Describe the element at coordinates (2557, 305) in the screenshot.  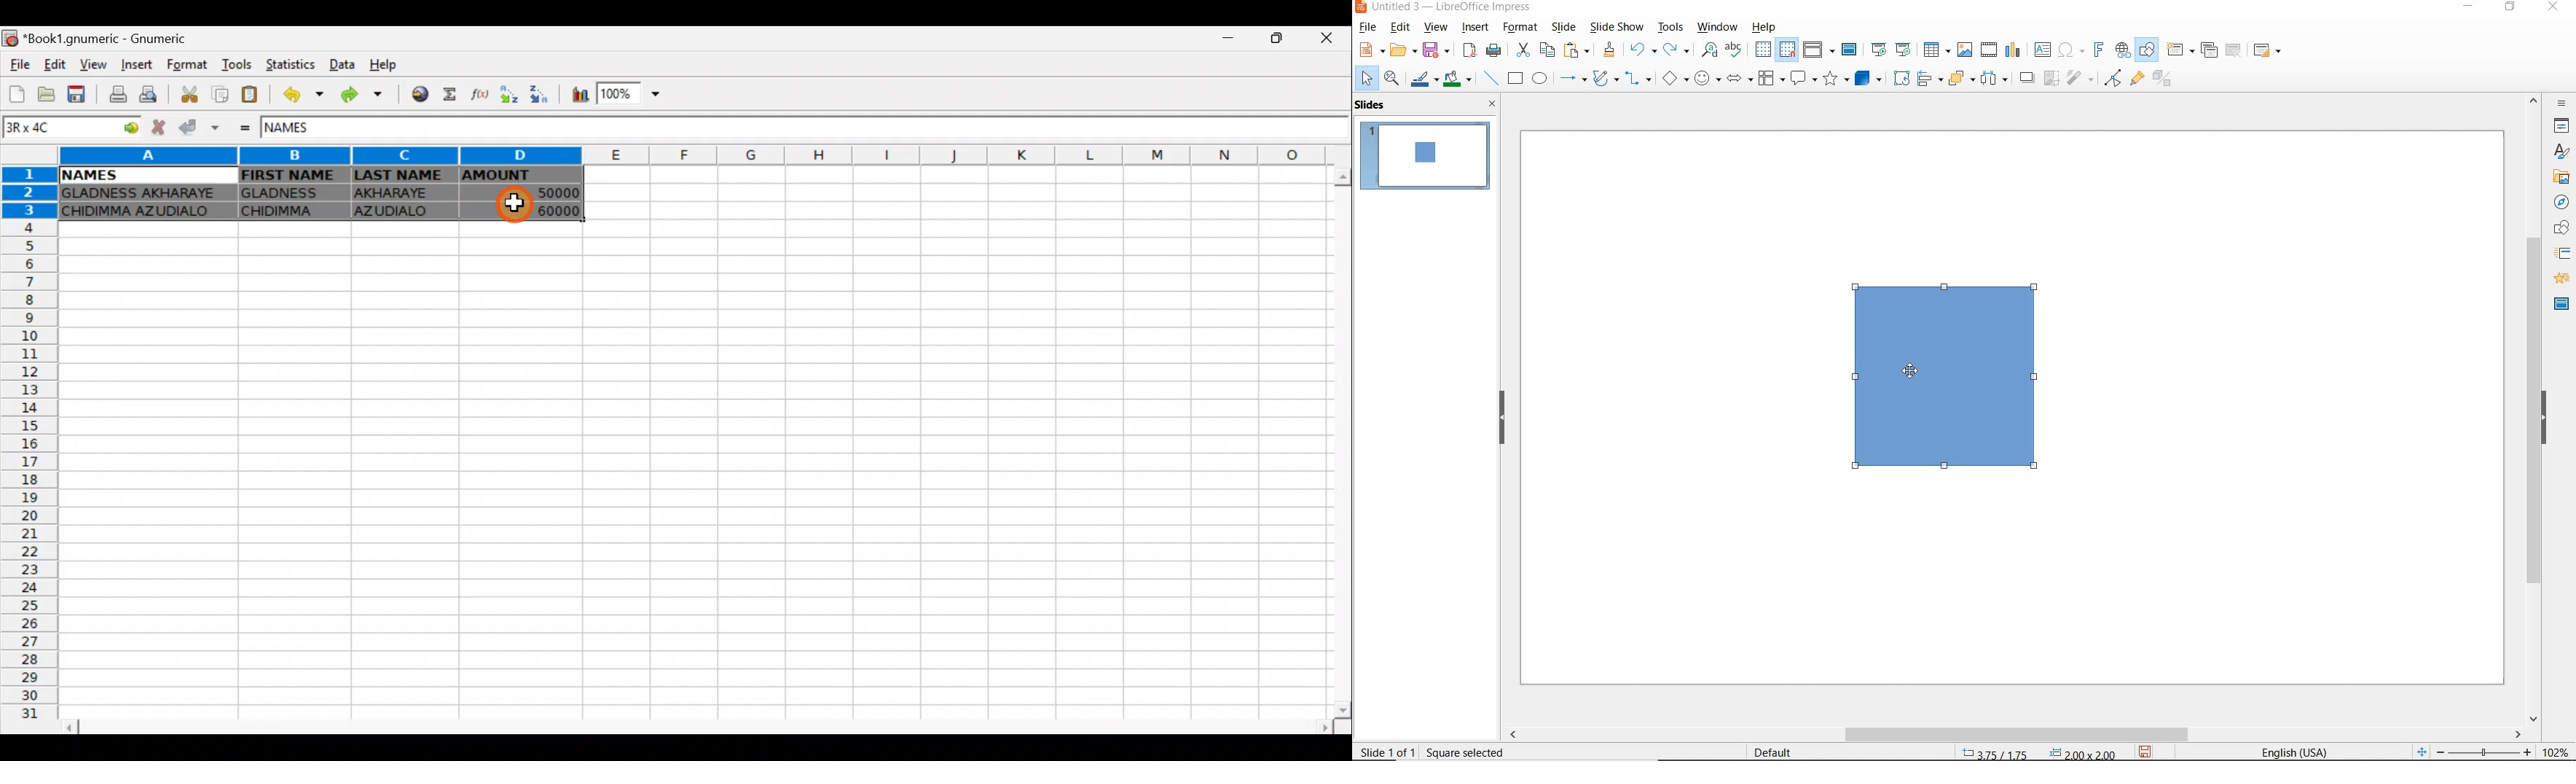
I see `master slides` at that location.